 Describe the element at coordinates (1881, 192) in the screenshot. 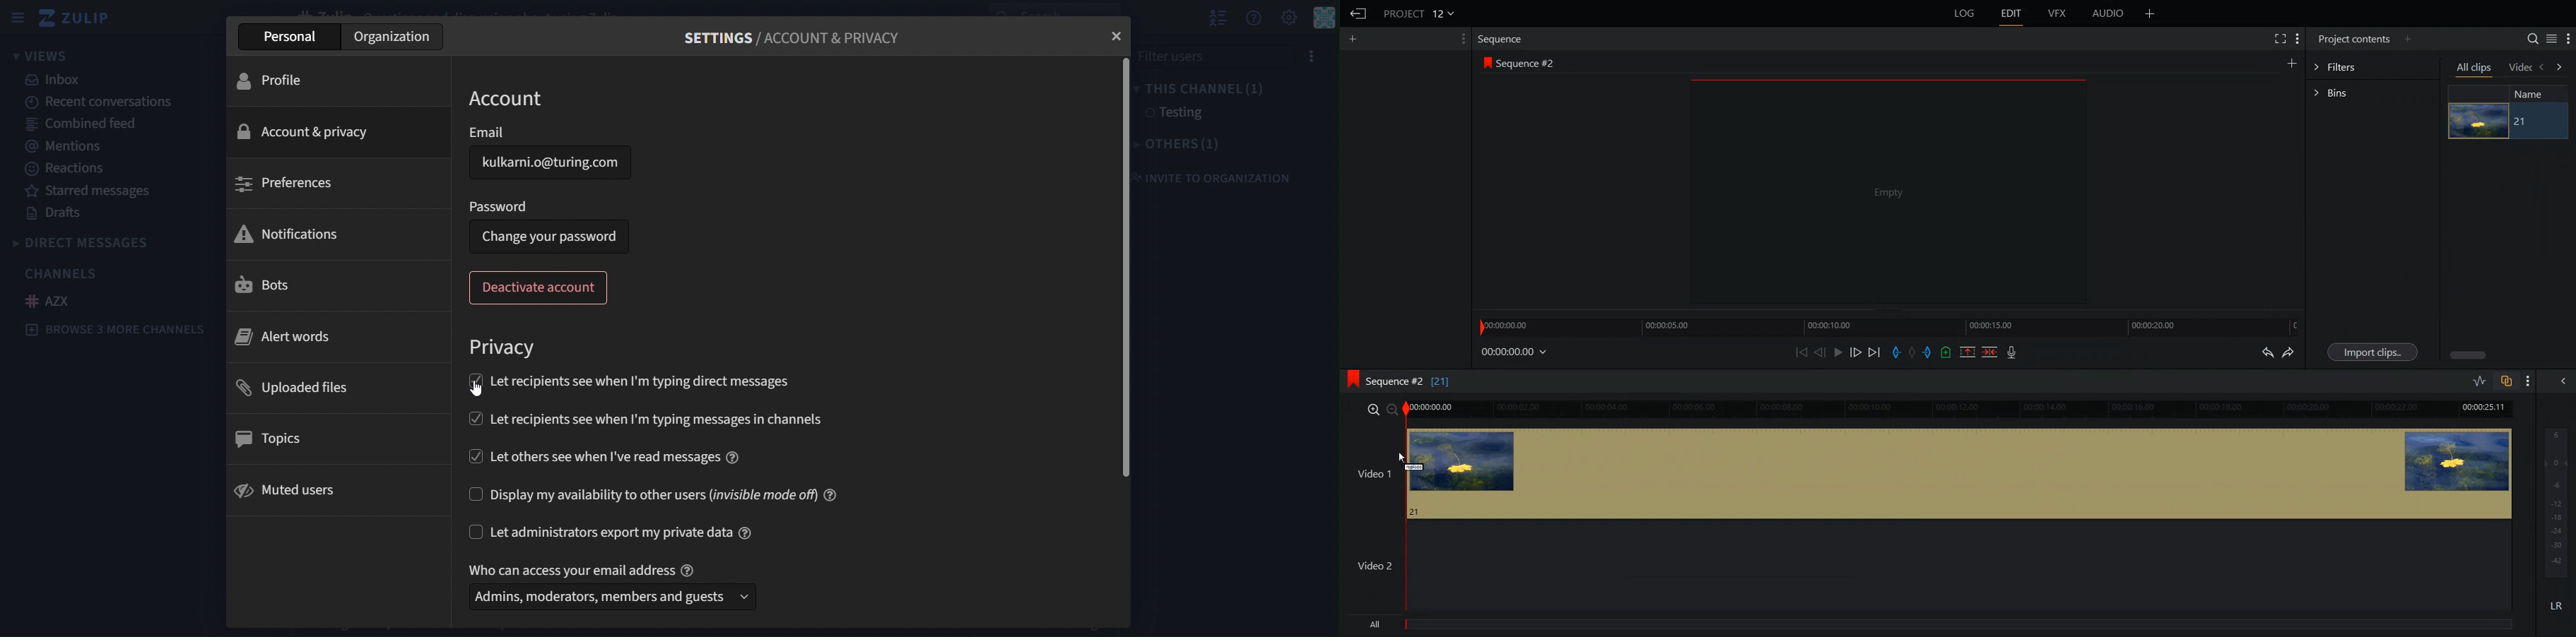

I see `File Preview` at that location.